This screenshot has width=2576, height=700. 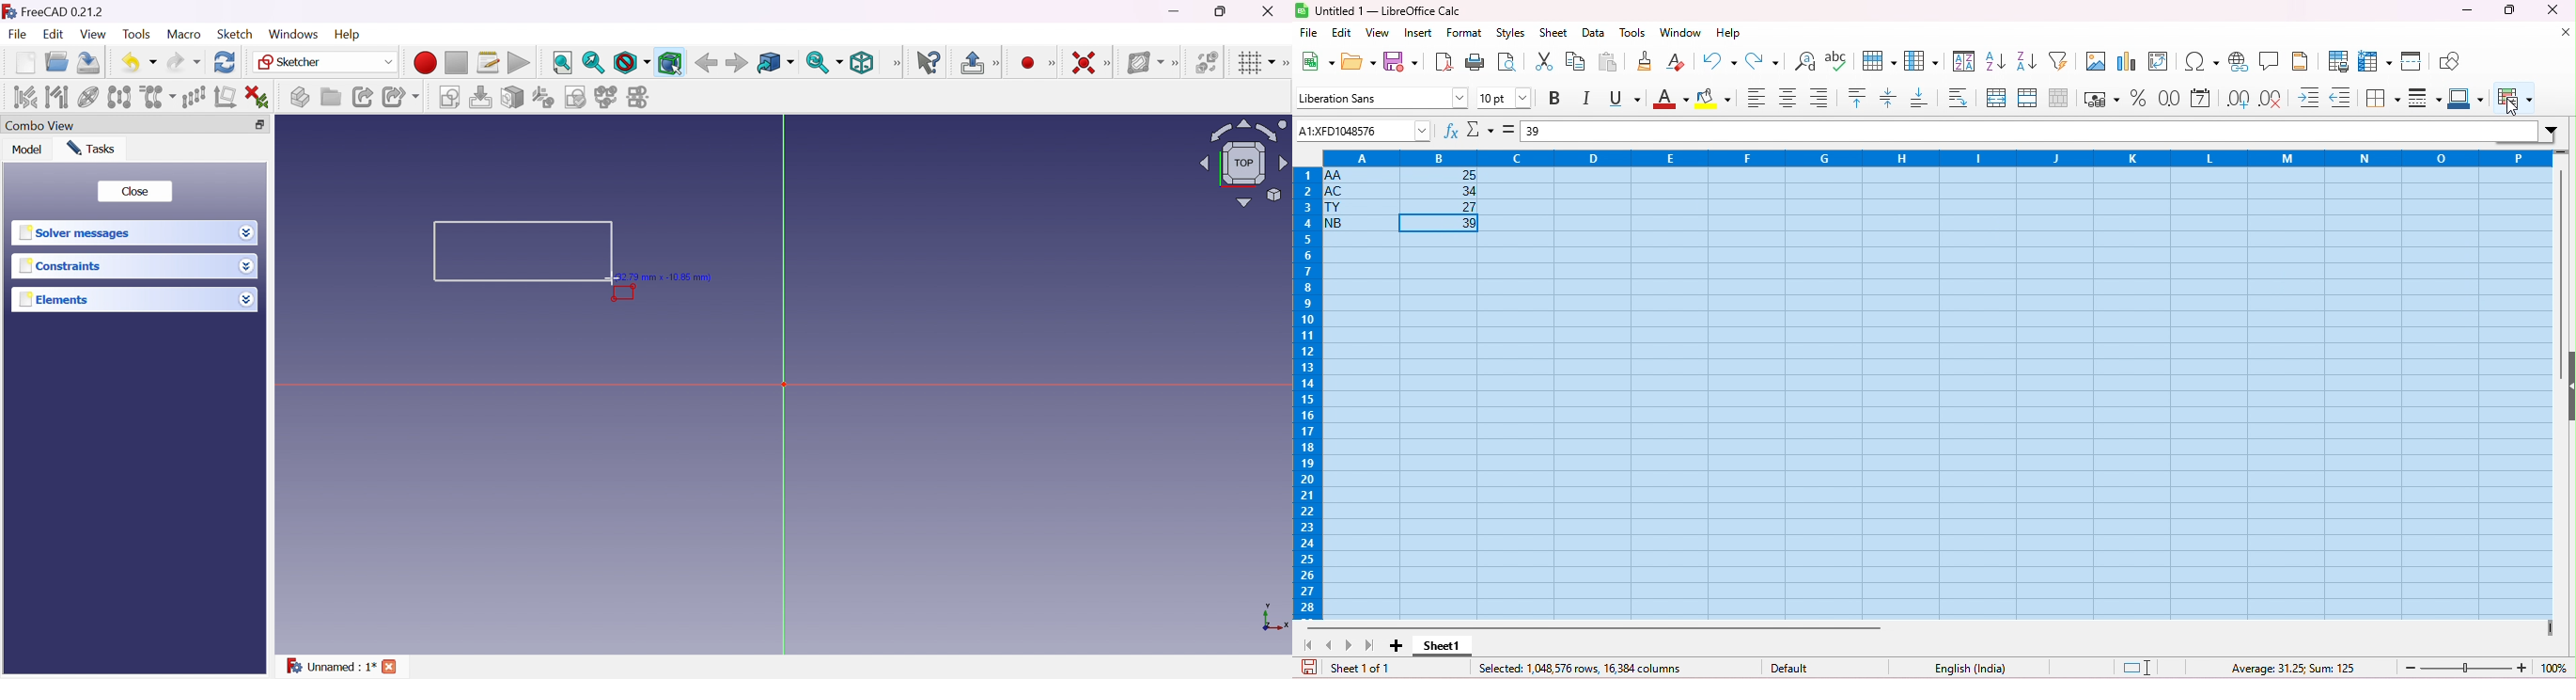 I want to click on sheet, so click(x=1555, y=34).